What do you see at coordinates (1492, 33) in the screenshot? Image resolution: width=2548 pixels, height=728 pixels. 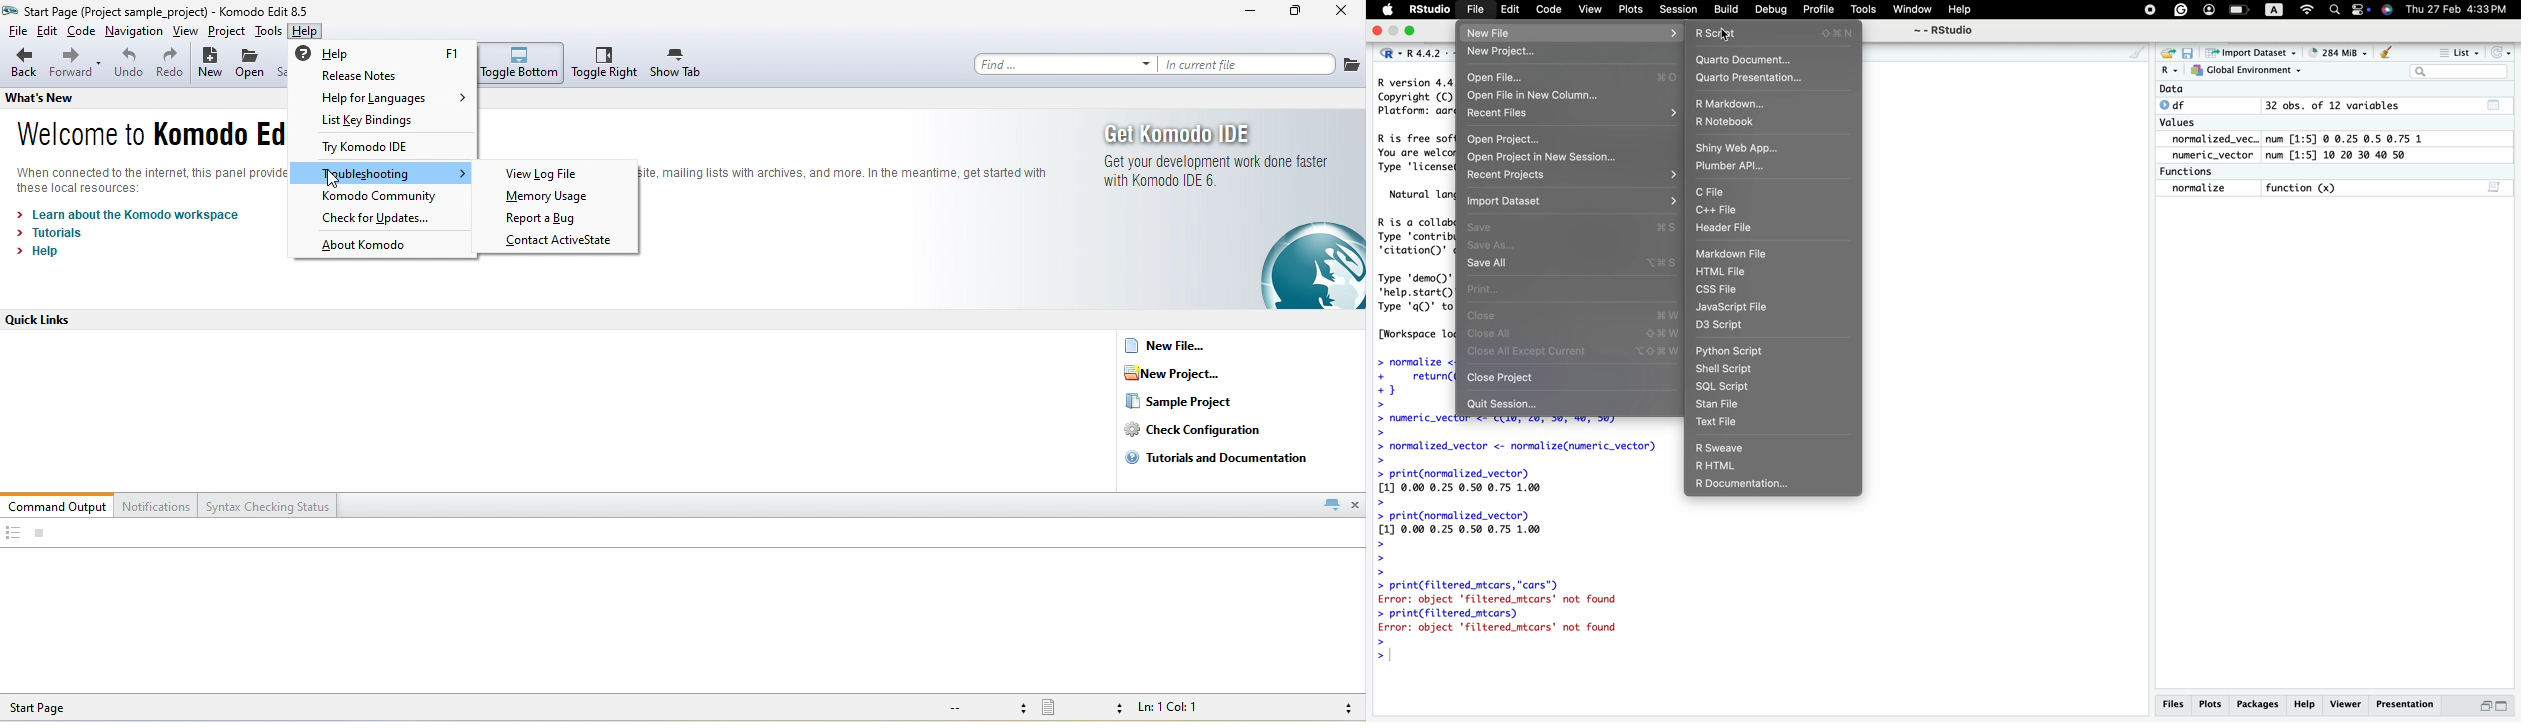 I see `New File` at bounding box center [1492, 33].